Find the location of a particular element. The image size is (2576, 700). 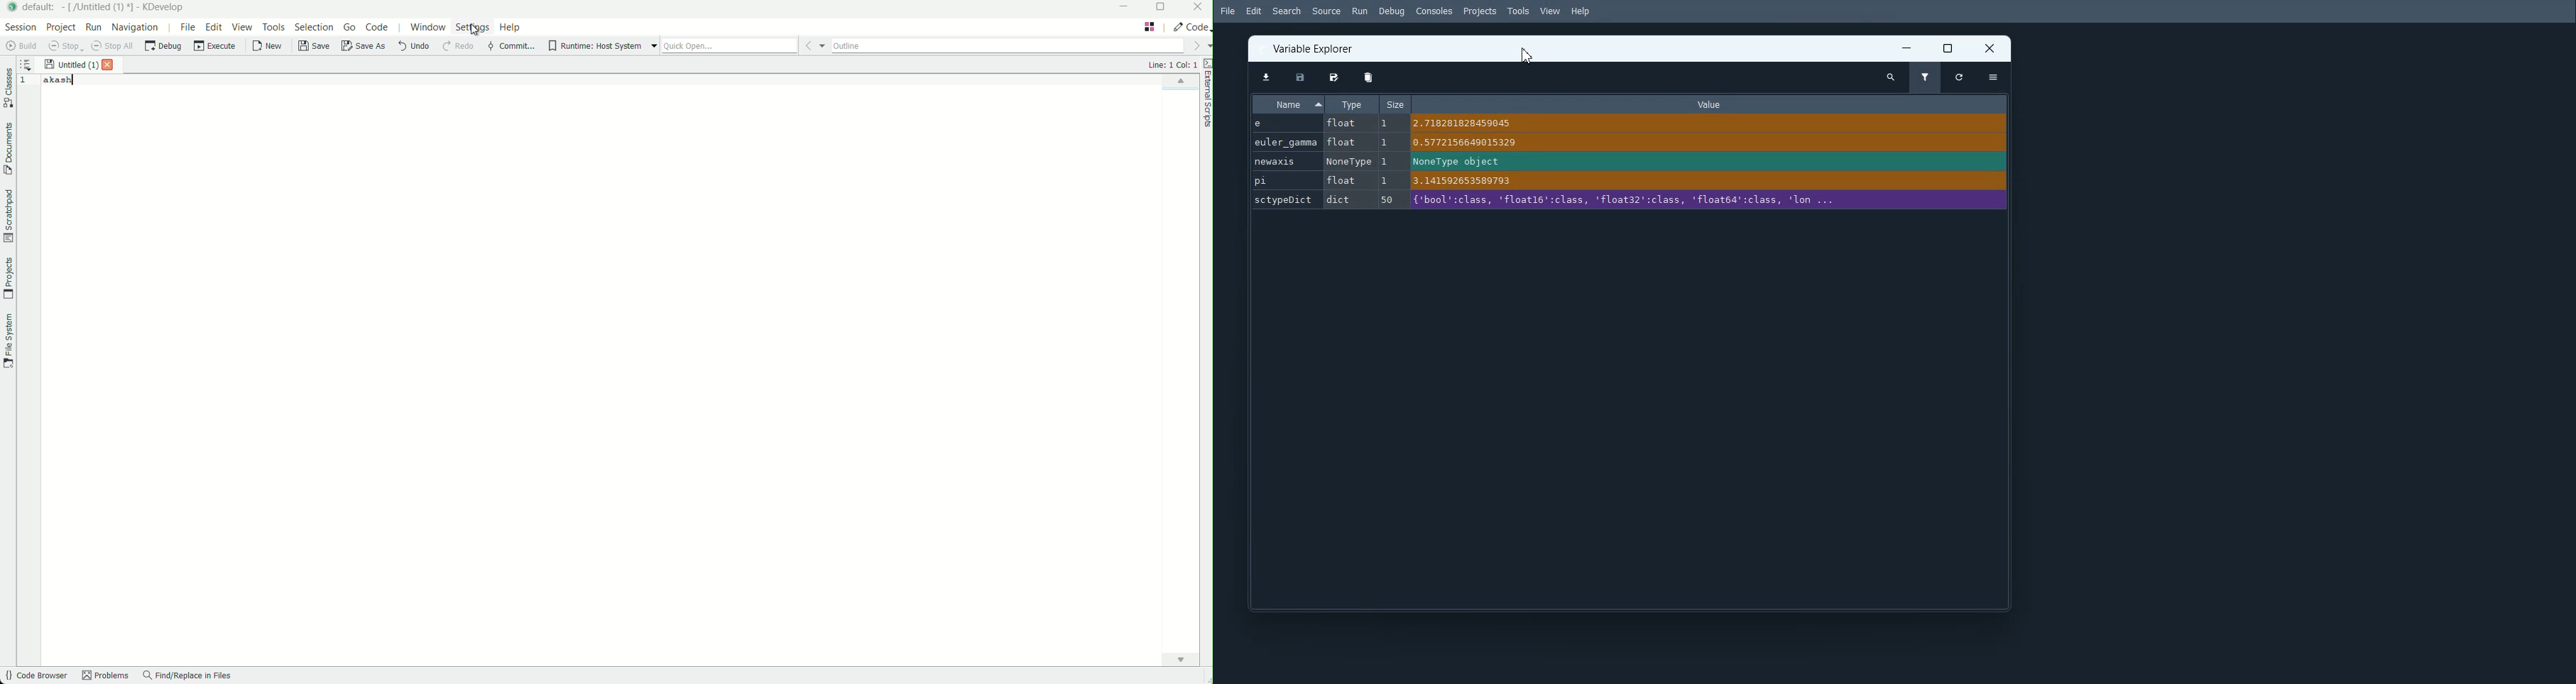

runtime host system is located at coordinates (595, 46).